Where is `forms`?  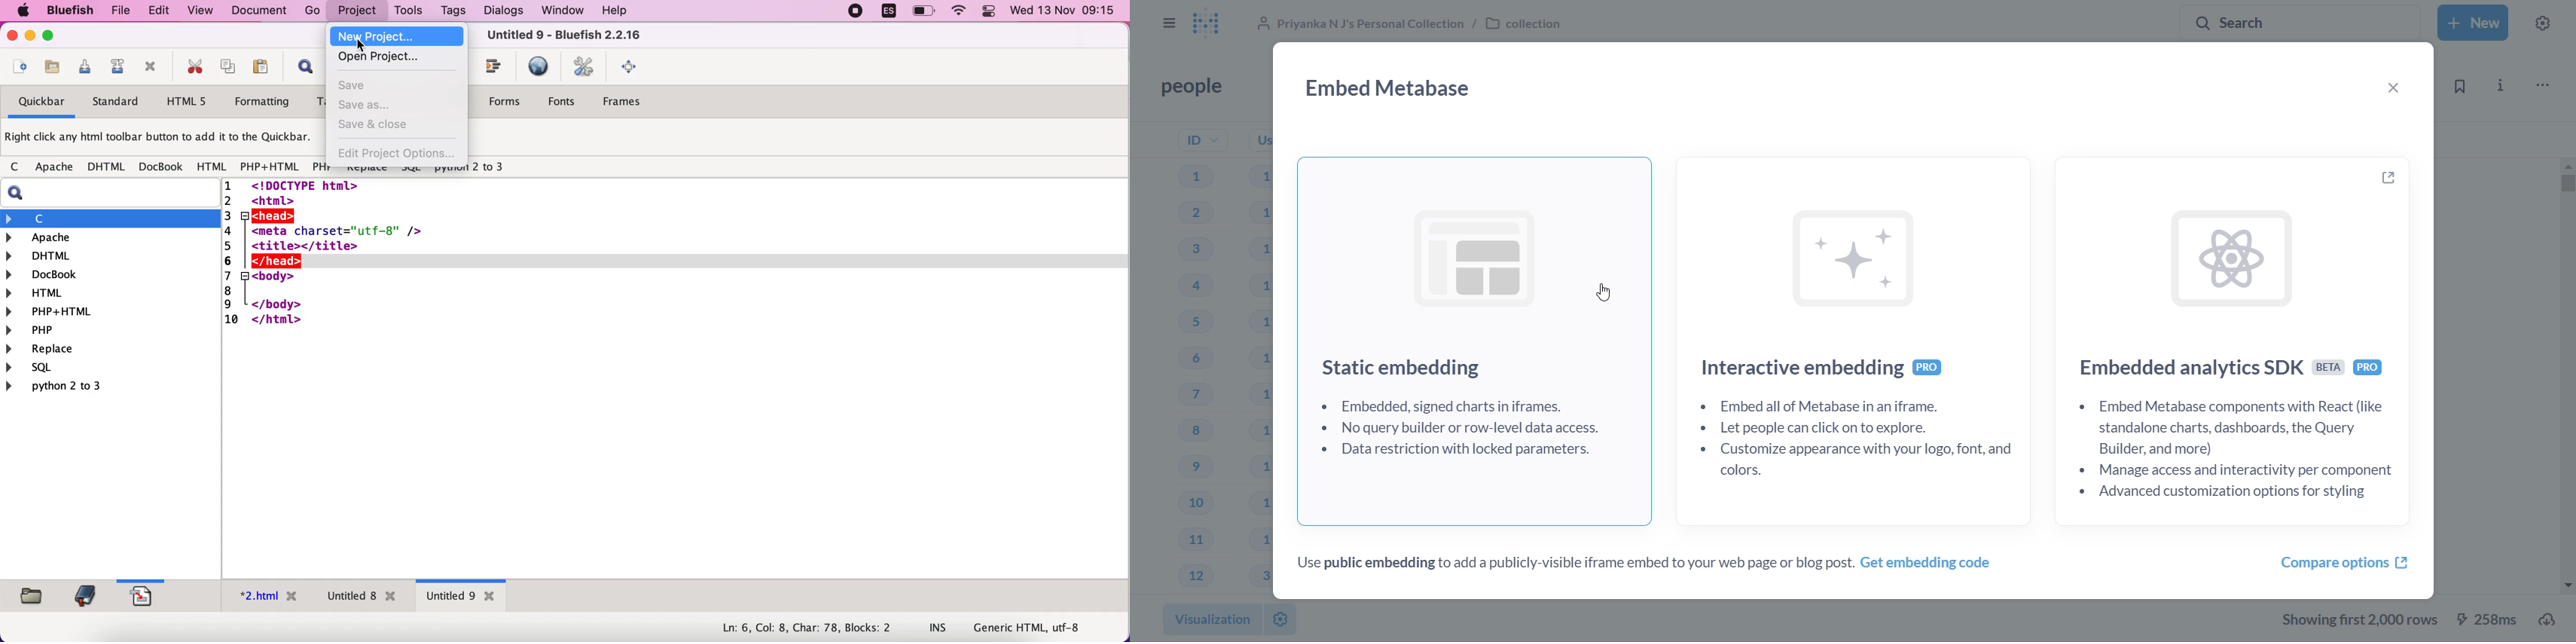 forms is located at coordinates (505, 102).